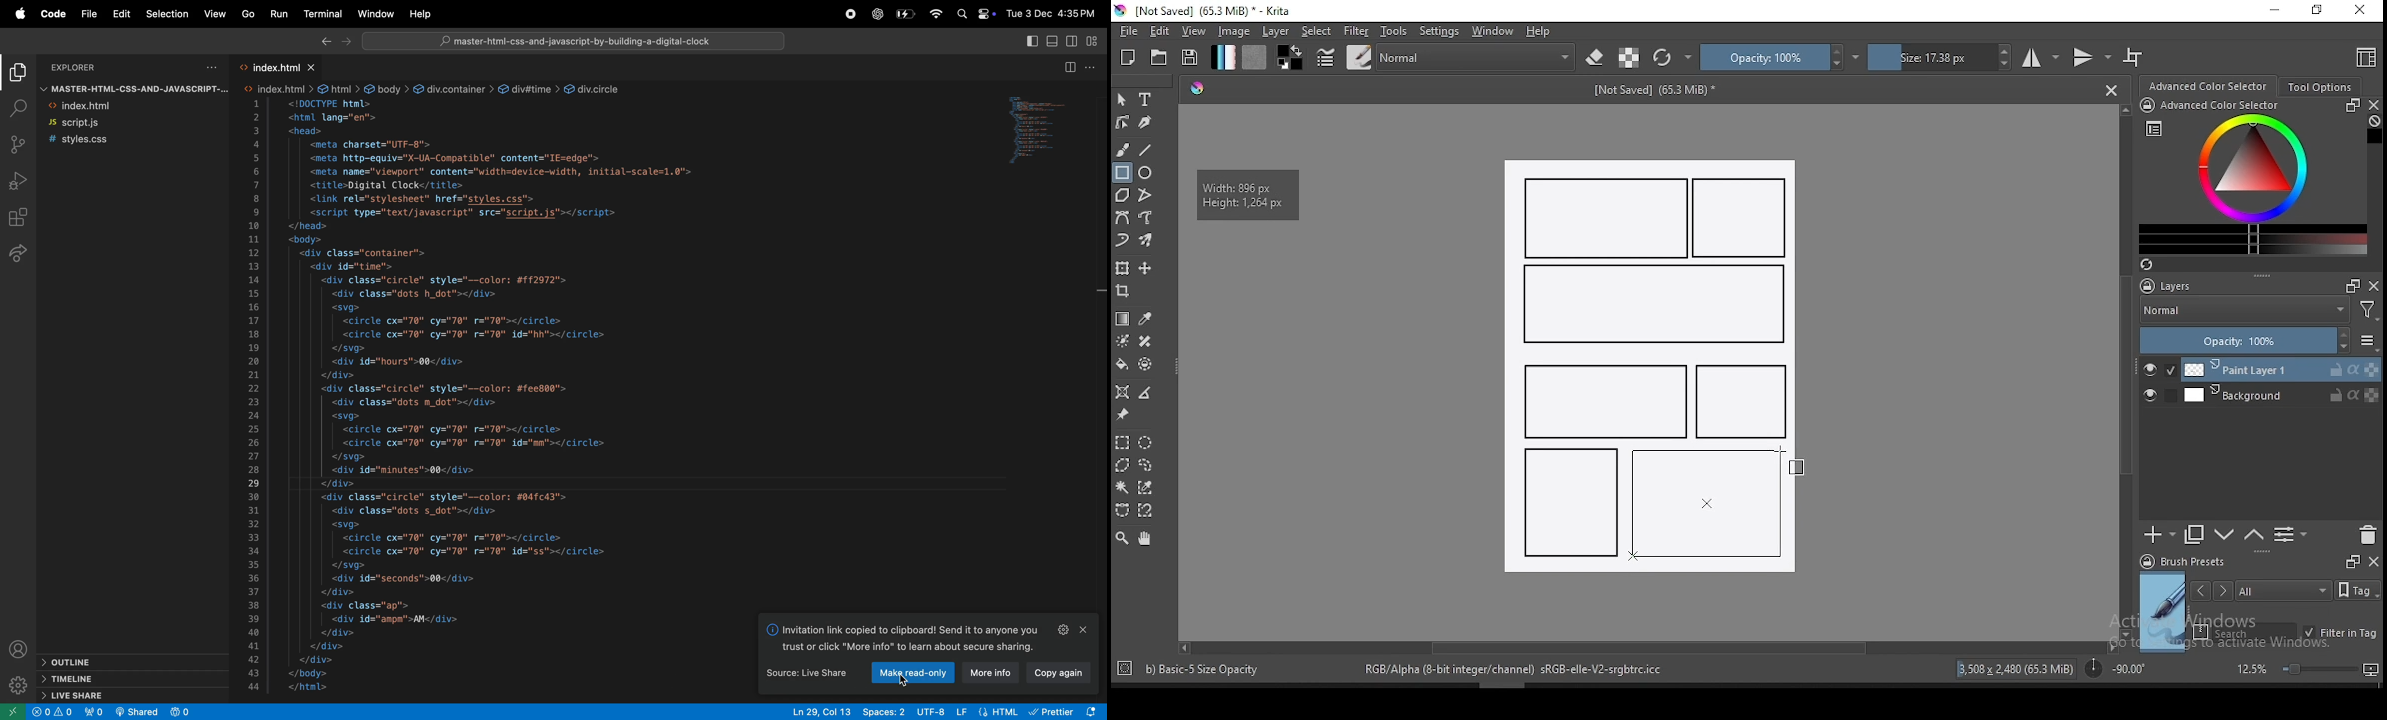  I want to click on zoom tool, so click(1122, 537).